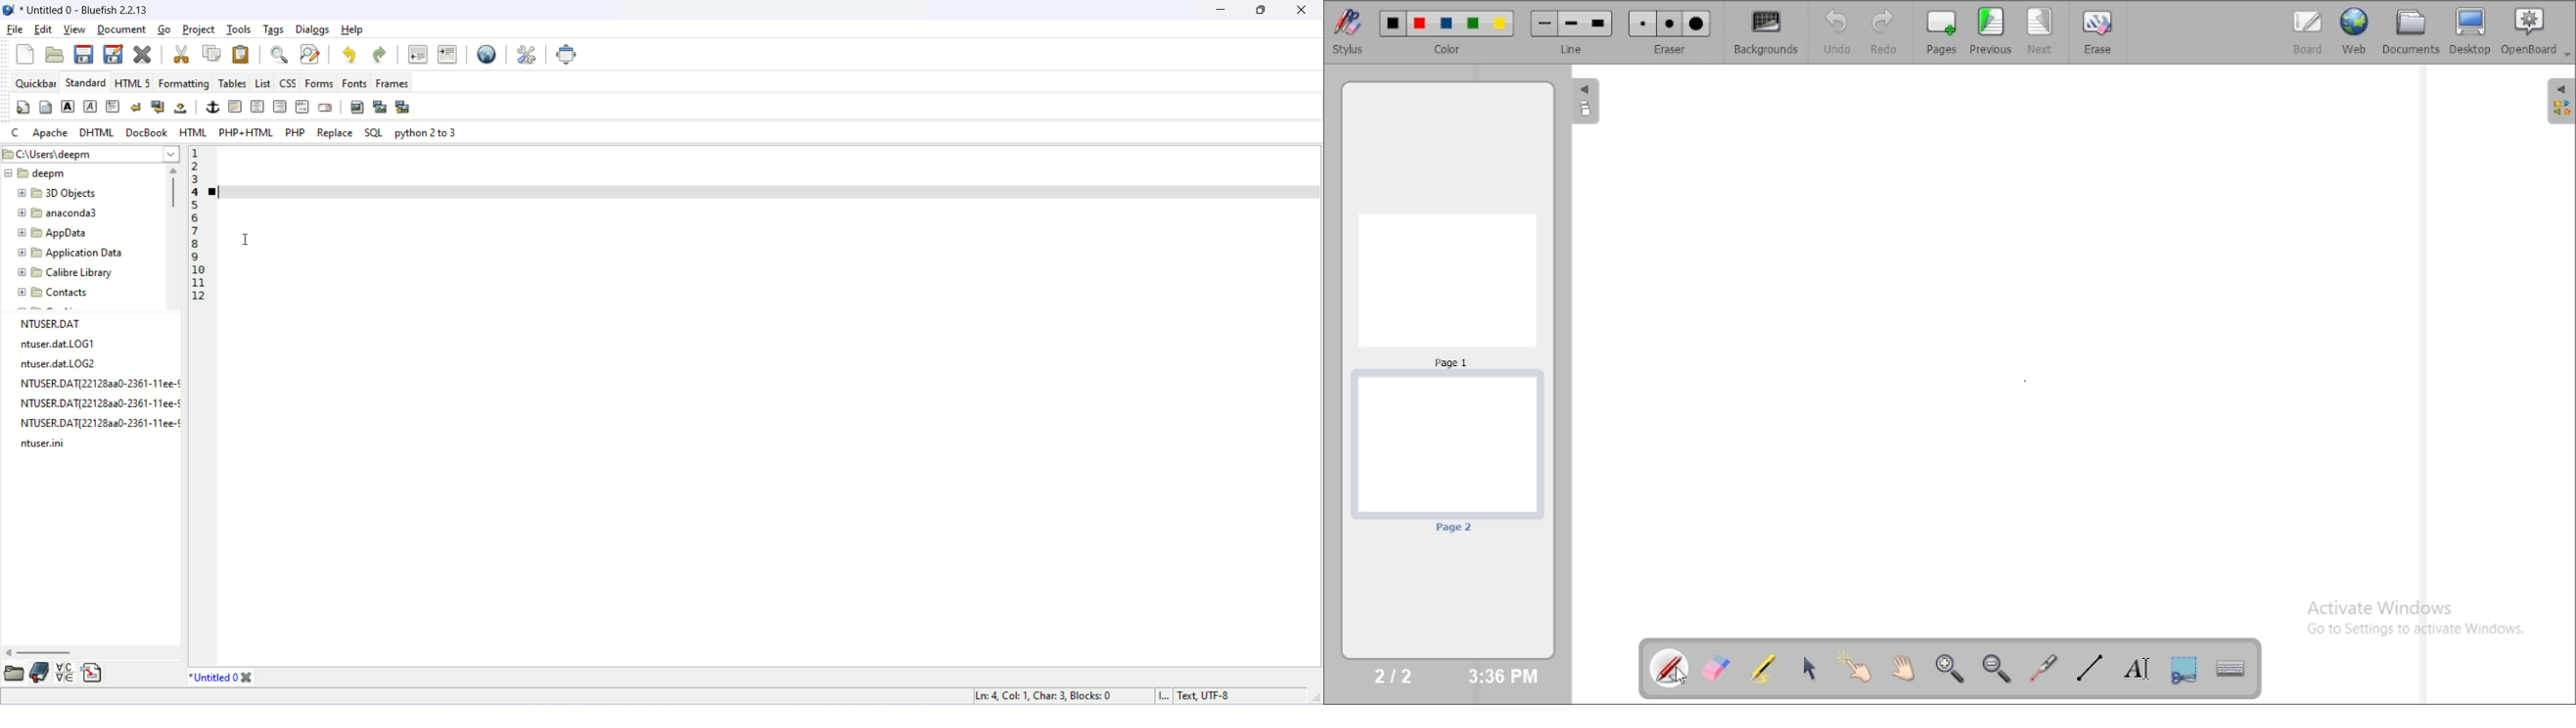 This screenshot has width=2576, height=728. What do you see at coordinates (1949, 669) in the screenshot?
I see `zoom in` at bounding box center [1949, 669].